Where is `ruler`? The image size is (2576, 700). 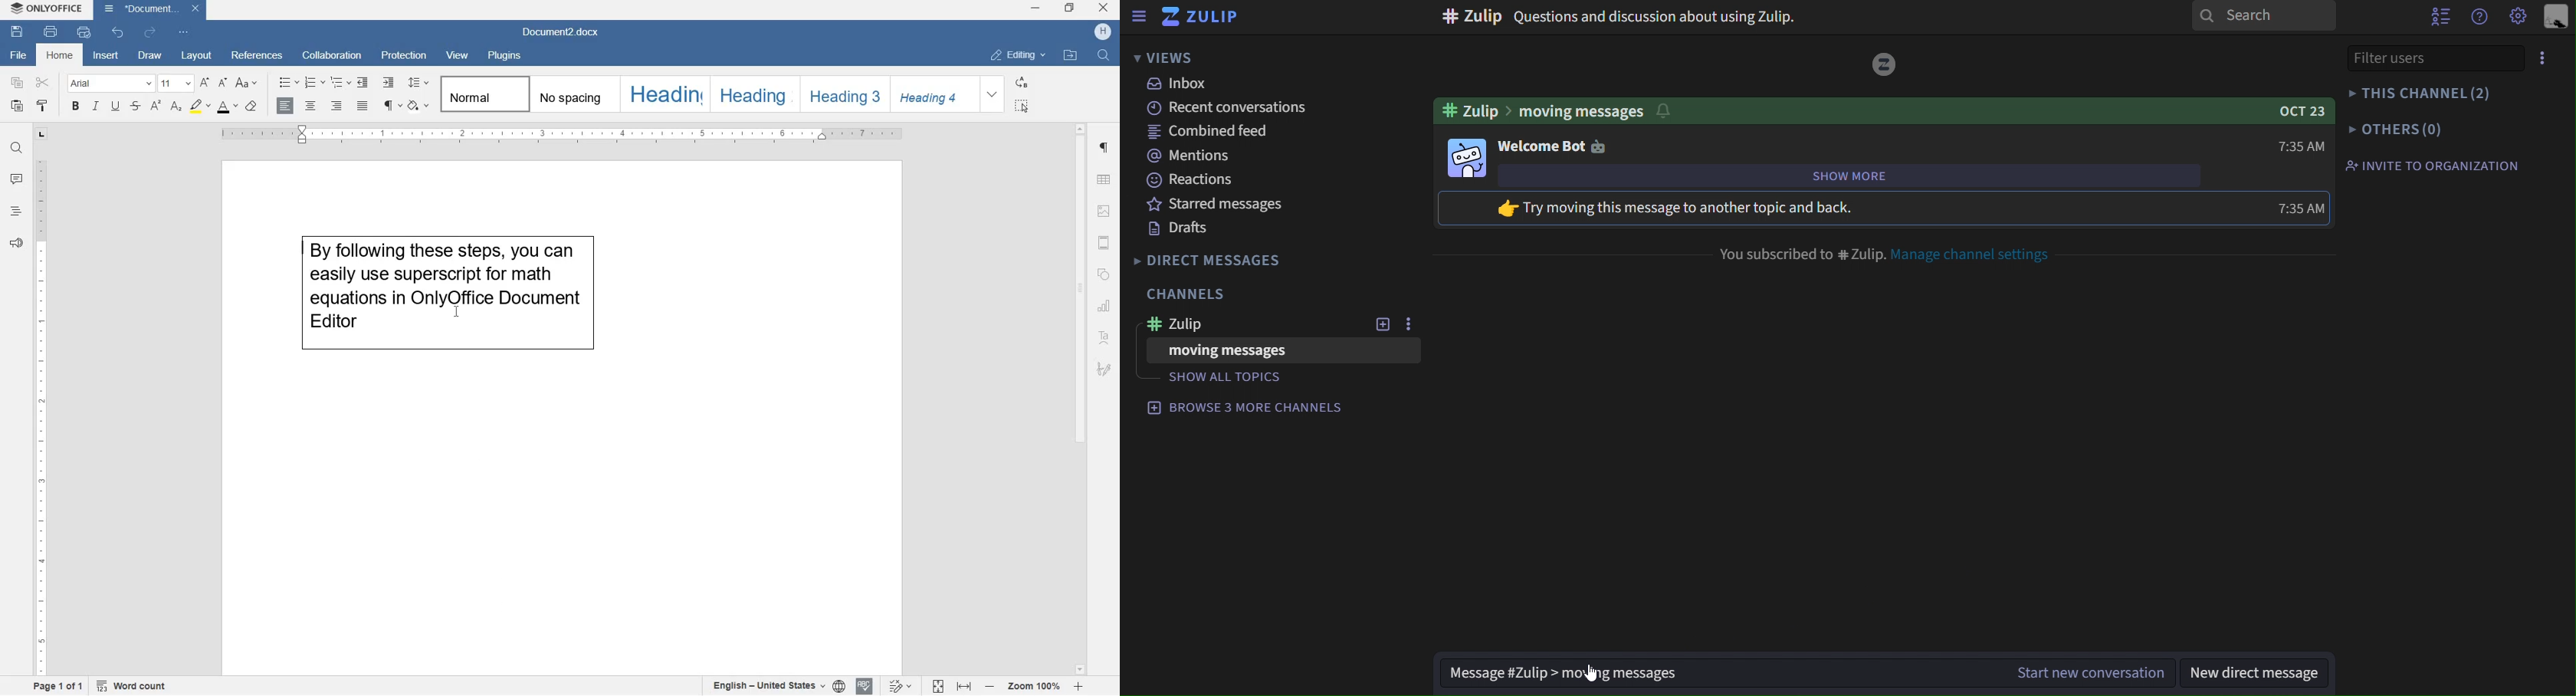
ruler is located at coordinates (565, 136).